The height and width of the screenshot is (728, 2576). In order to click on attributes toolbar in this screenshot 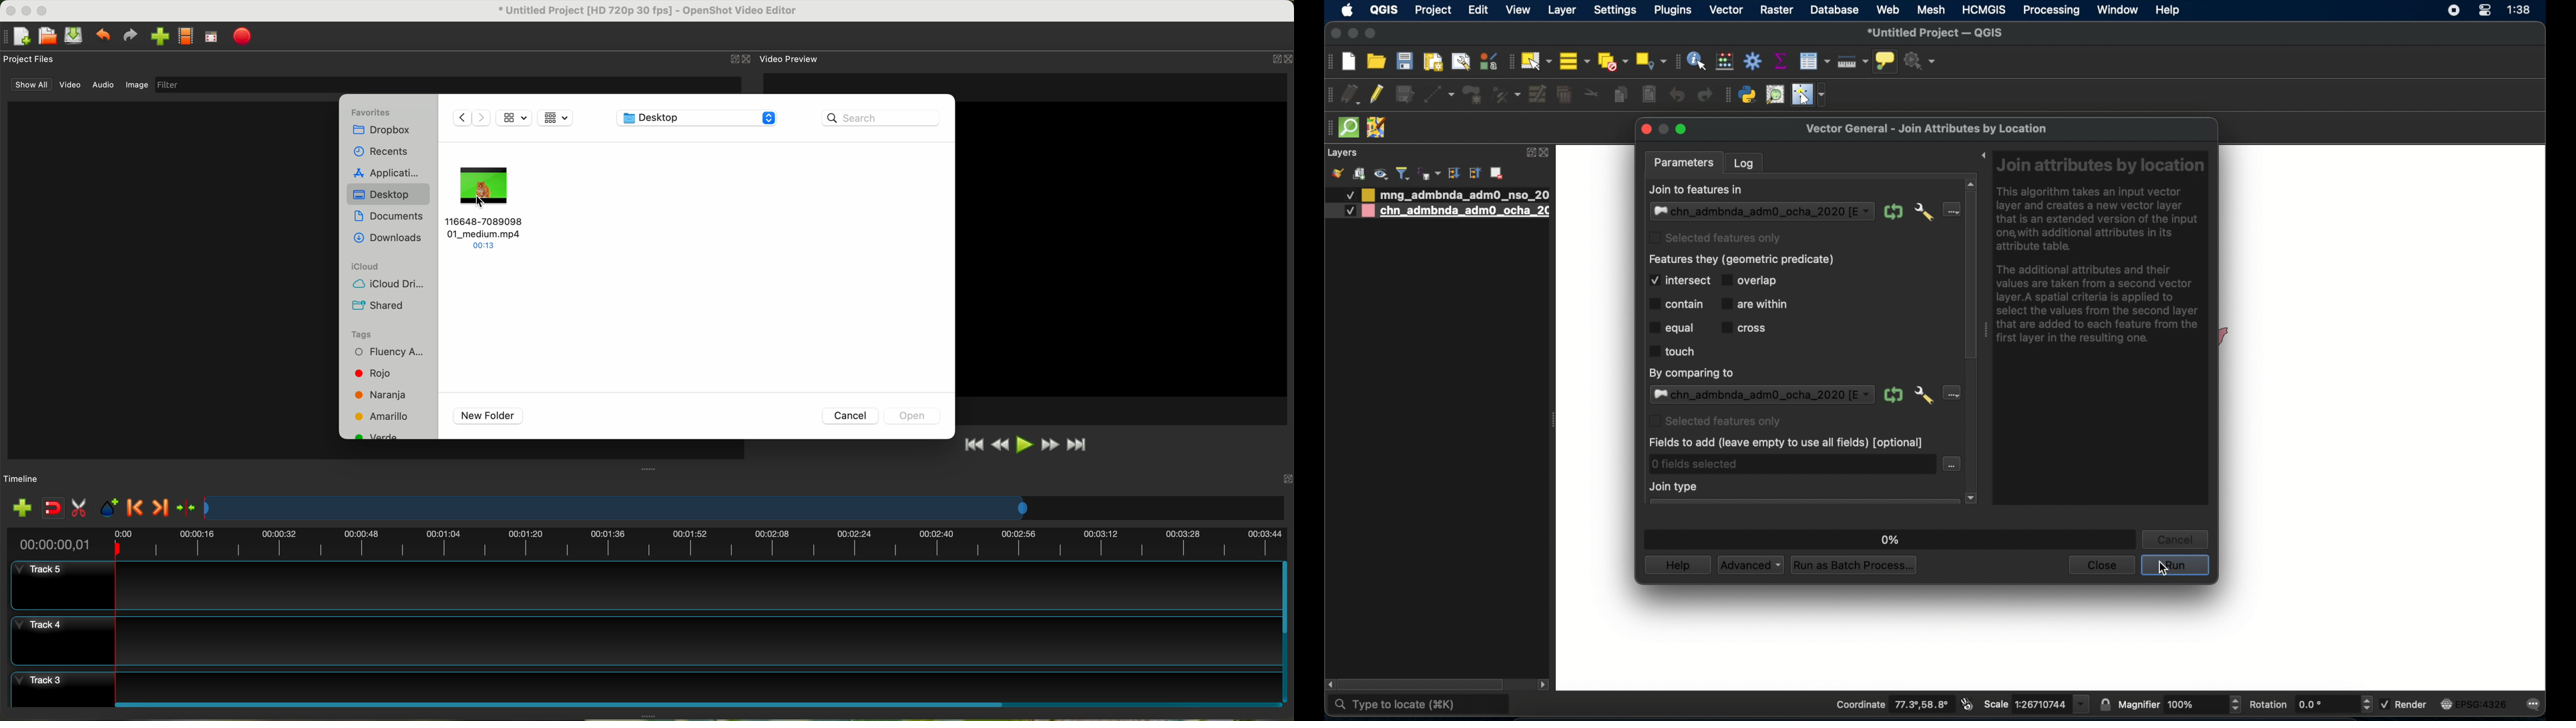, I will do `click(1675, 61)`.